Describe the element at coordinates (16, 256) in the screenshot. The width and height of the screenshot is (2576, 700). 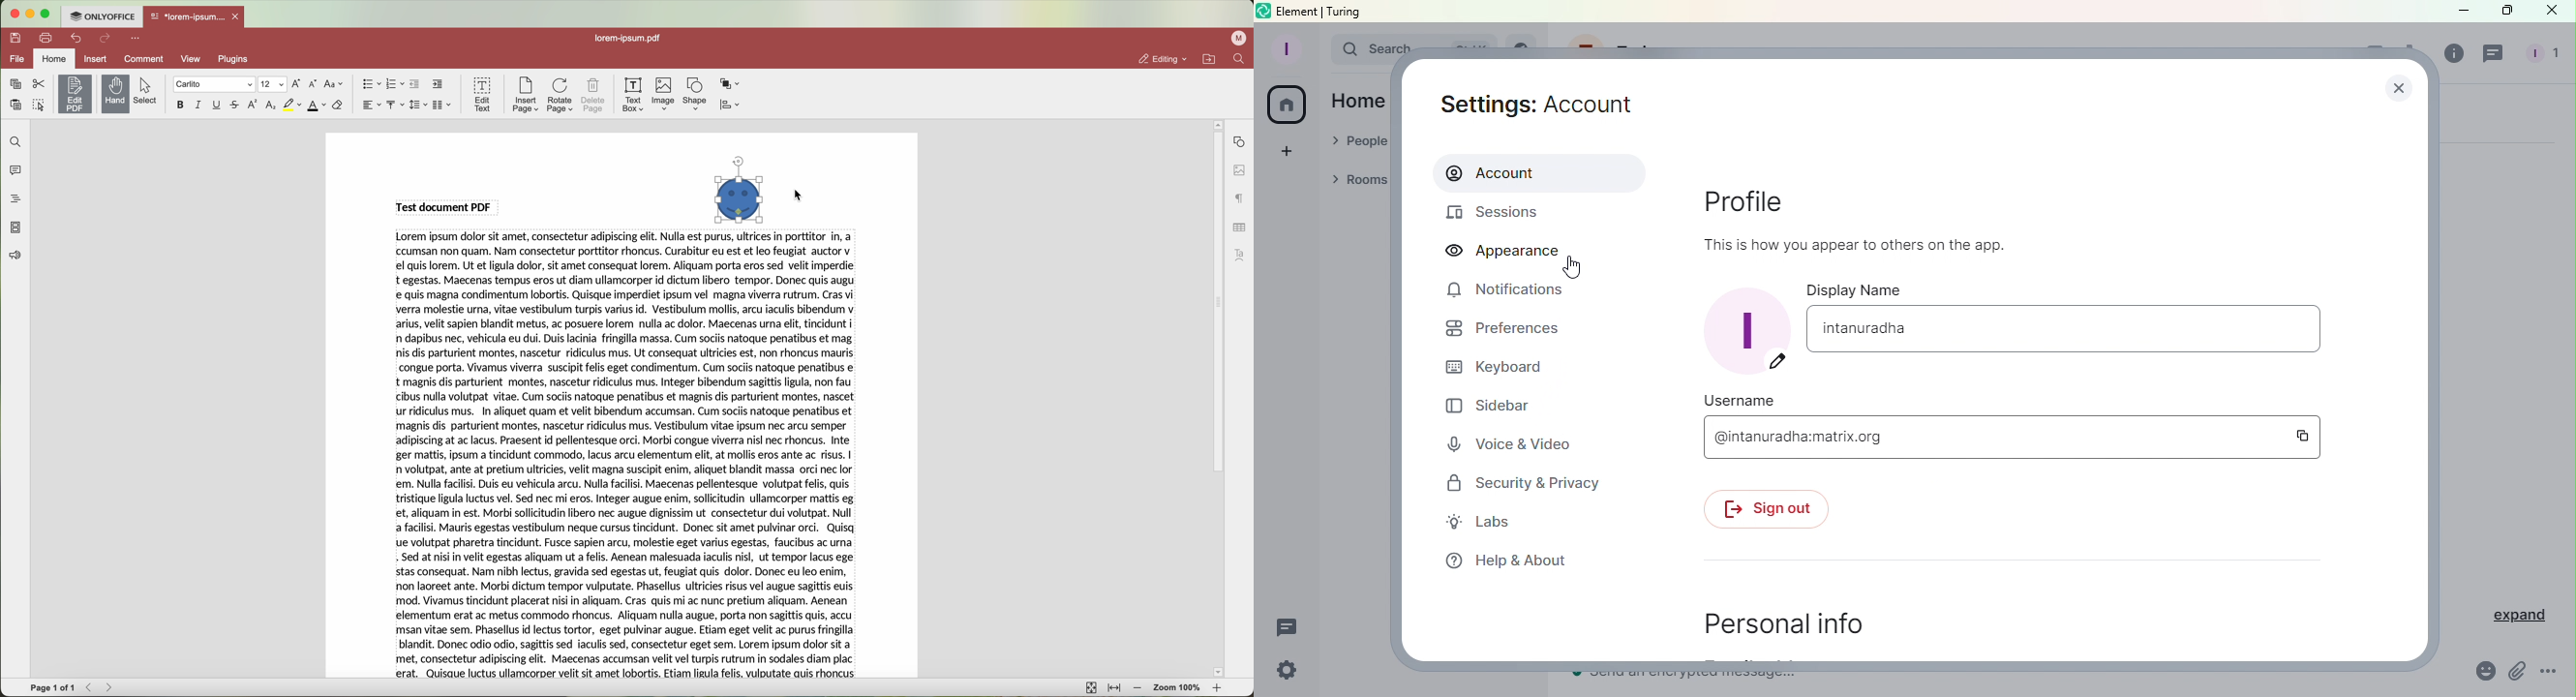
I see `feedback and support` at that location.